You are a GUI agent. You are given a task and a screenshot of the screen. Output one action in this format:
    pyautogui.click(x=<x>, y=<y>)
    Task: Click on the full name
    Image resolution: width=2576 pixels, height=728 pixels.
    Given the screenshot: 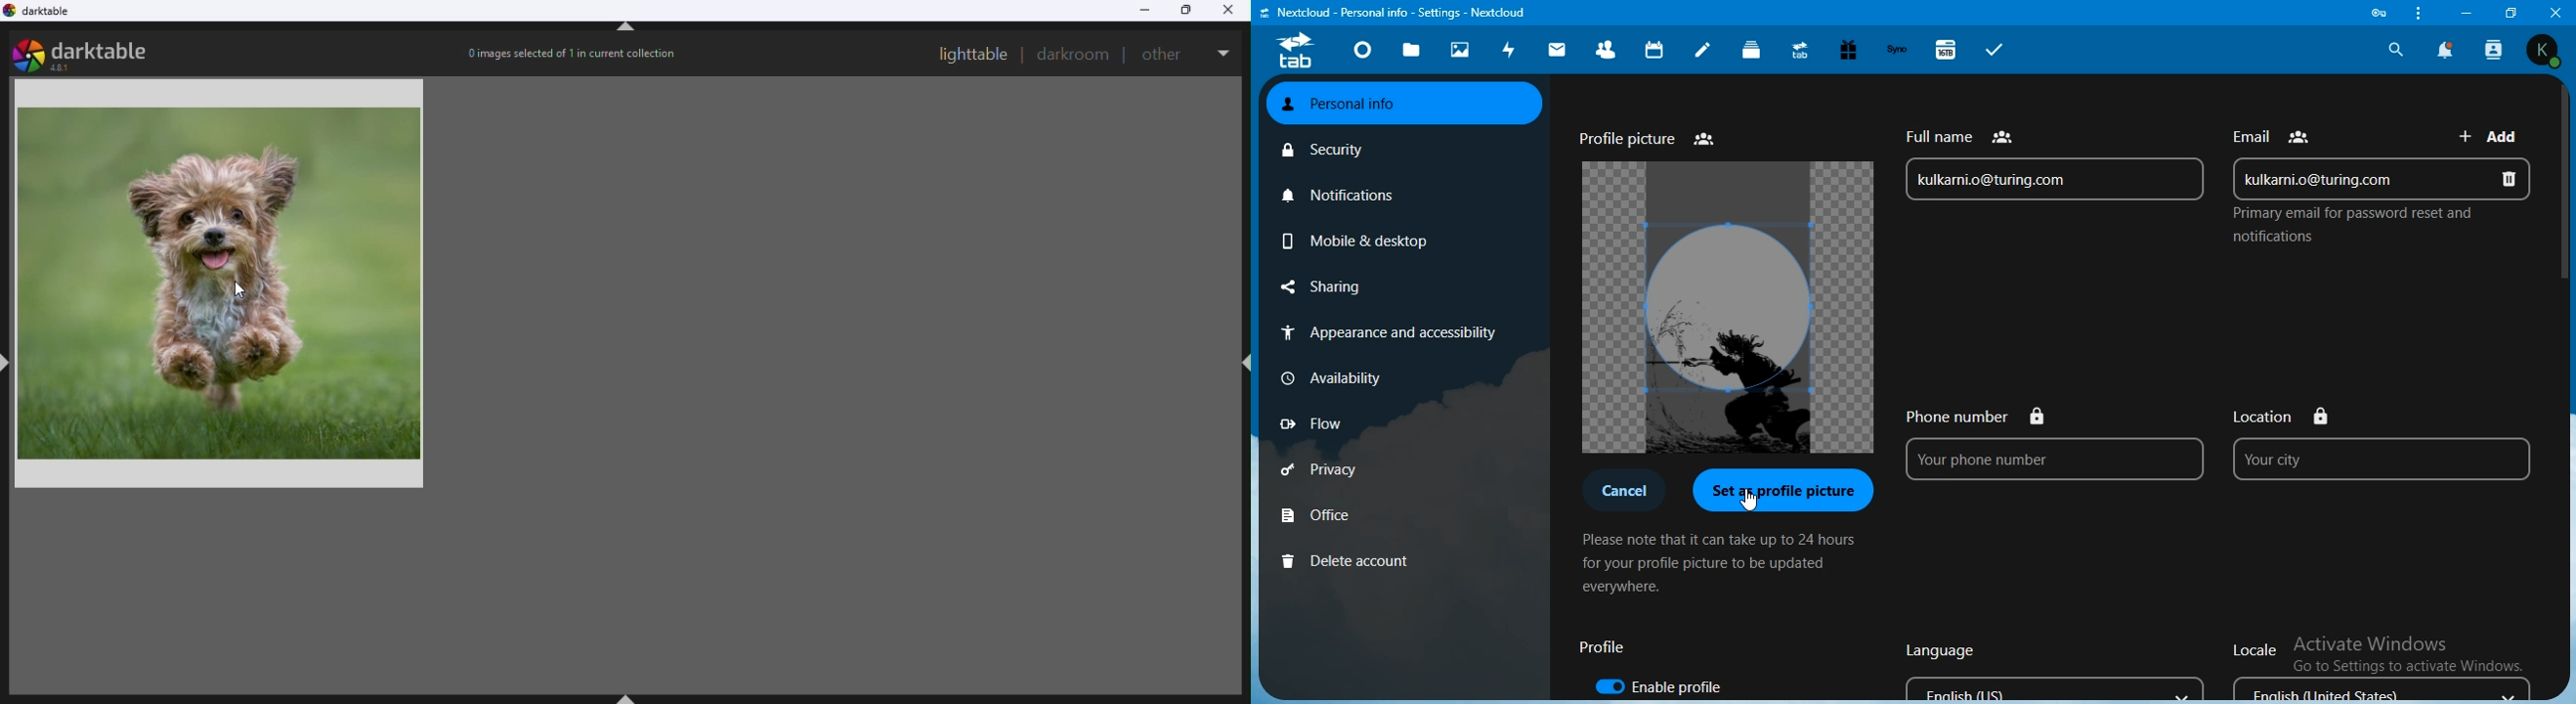 What is the action you would take?
    pyautogui.click(x=2055, y=162)
    